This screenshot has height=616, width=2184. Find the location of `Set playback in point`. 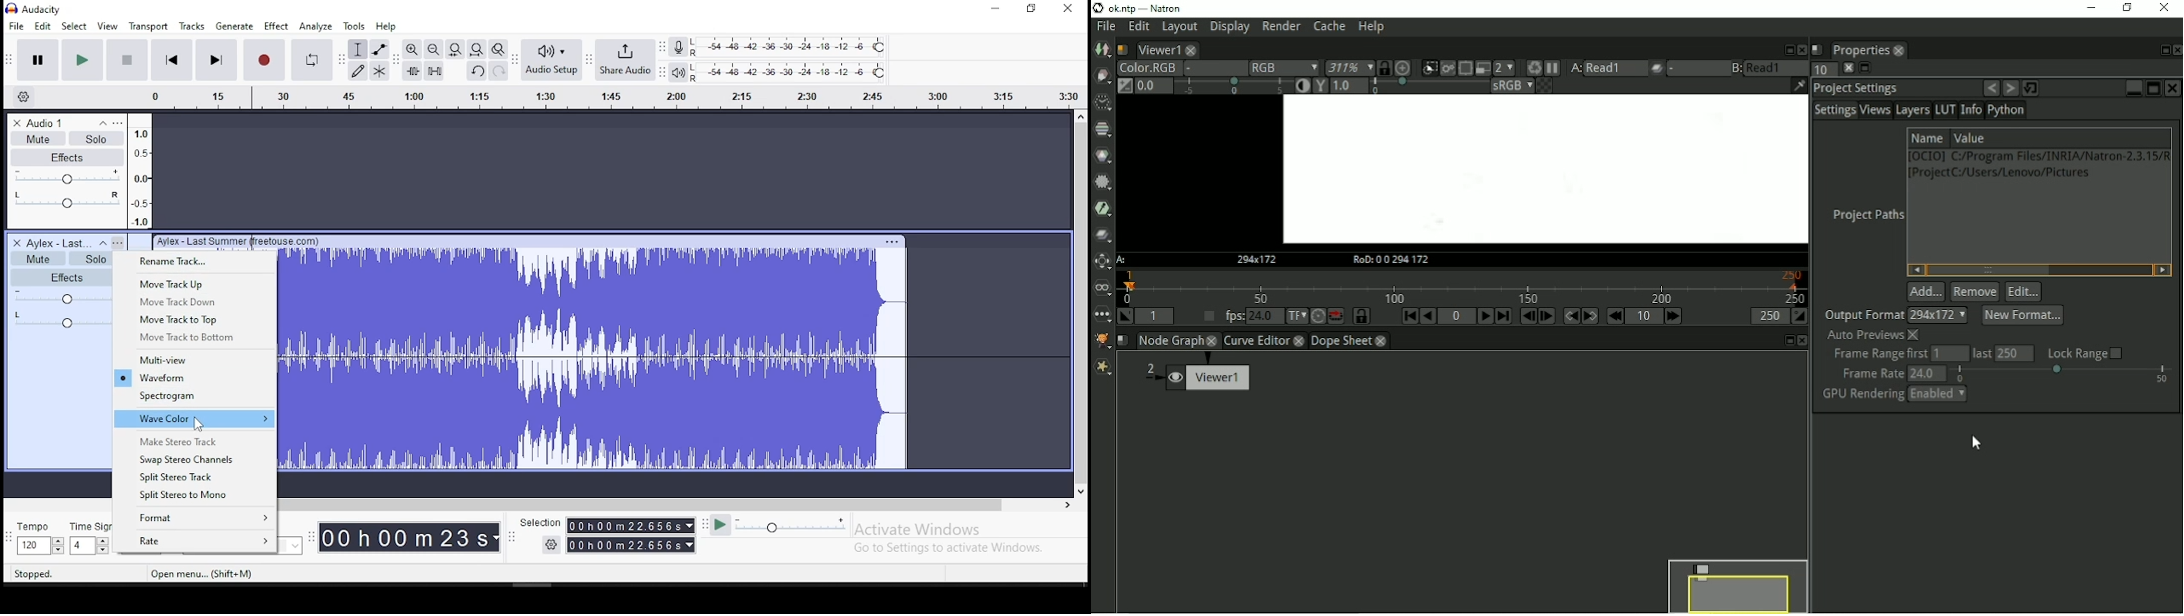

Set playback in point is located at coordinates (1126, 316).